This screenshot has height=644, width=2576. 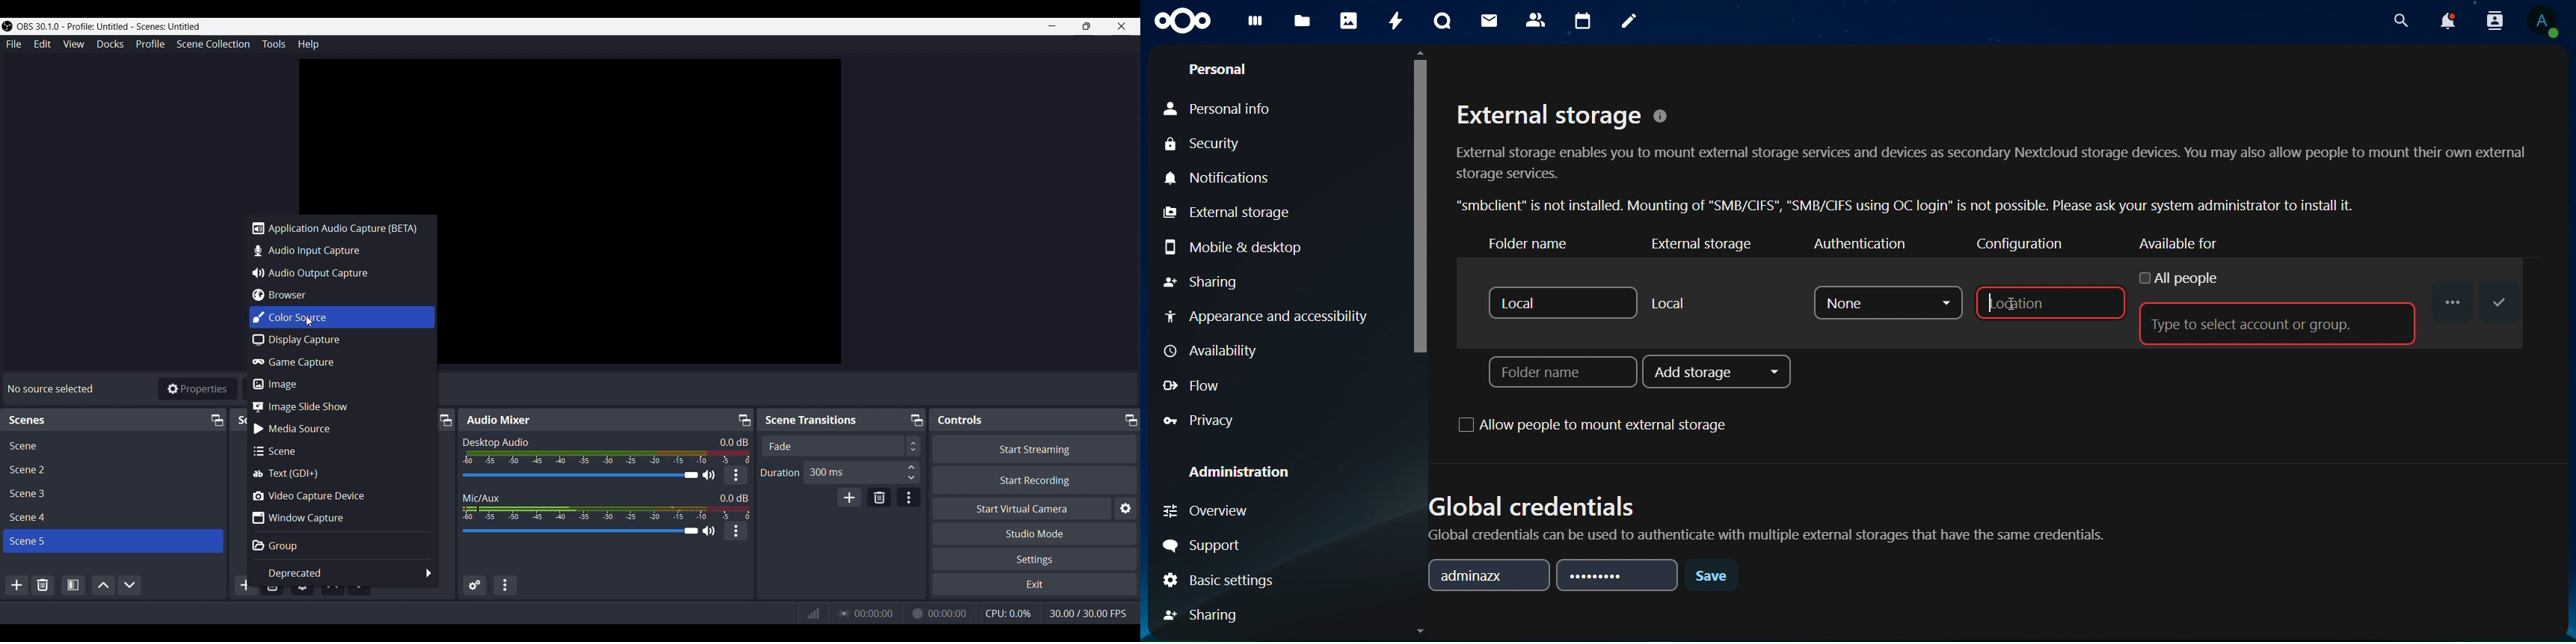 I want to click on Display capture, so click(x=339, y=339).